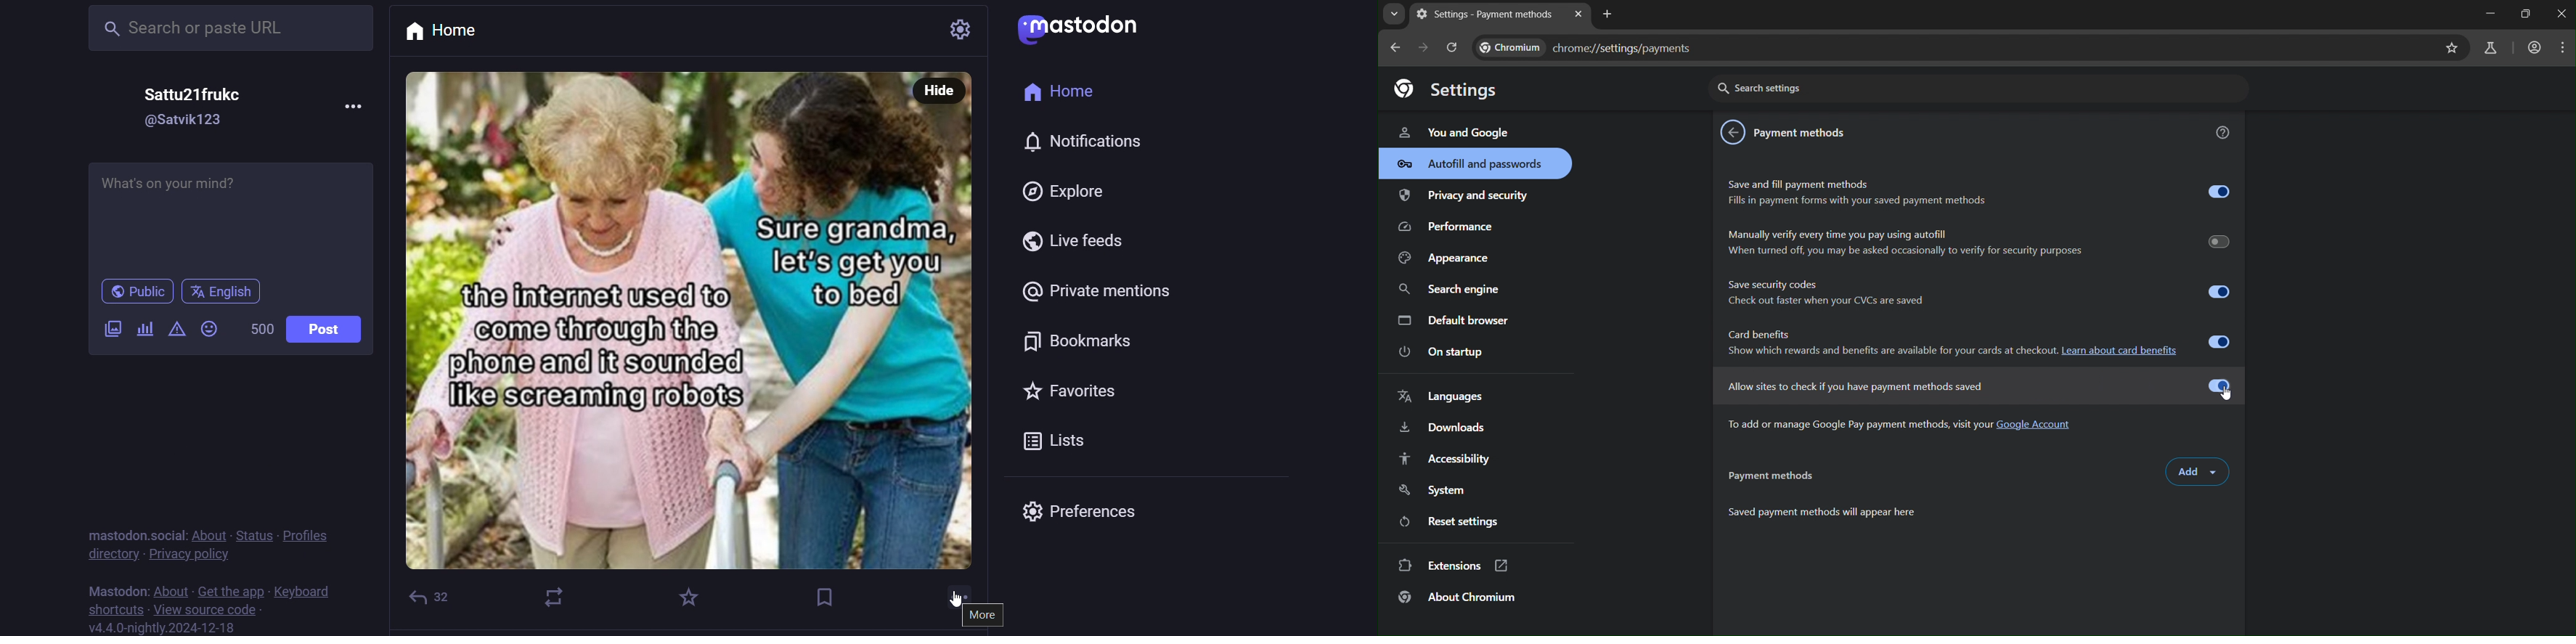  What do you see at coordinates (352, 108) in the screenshot?
I see `more` at bounding box center [352, 108].